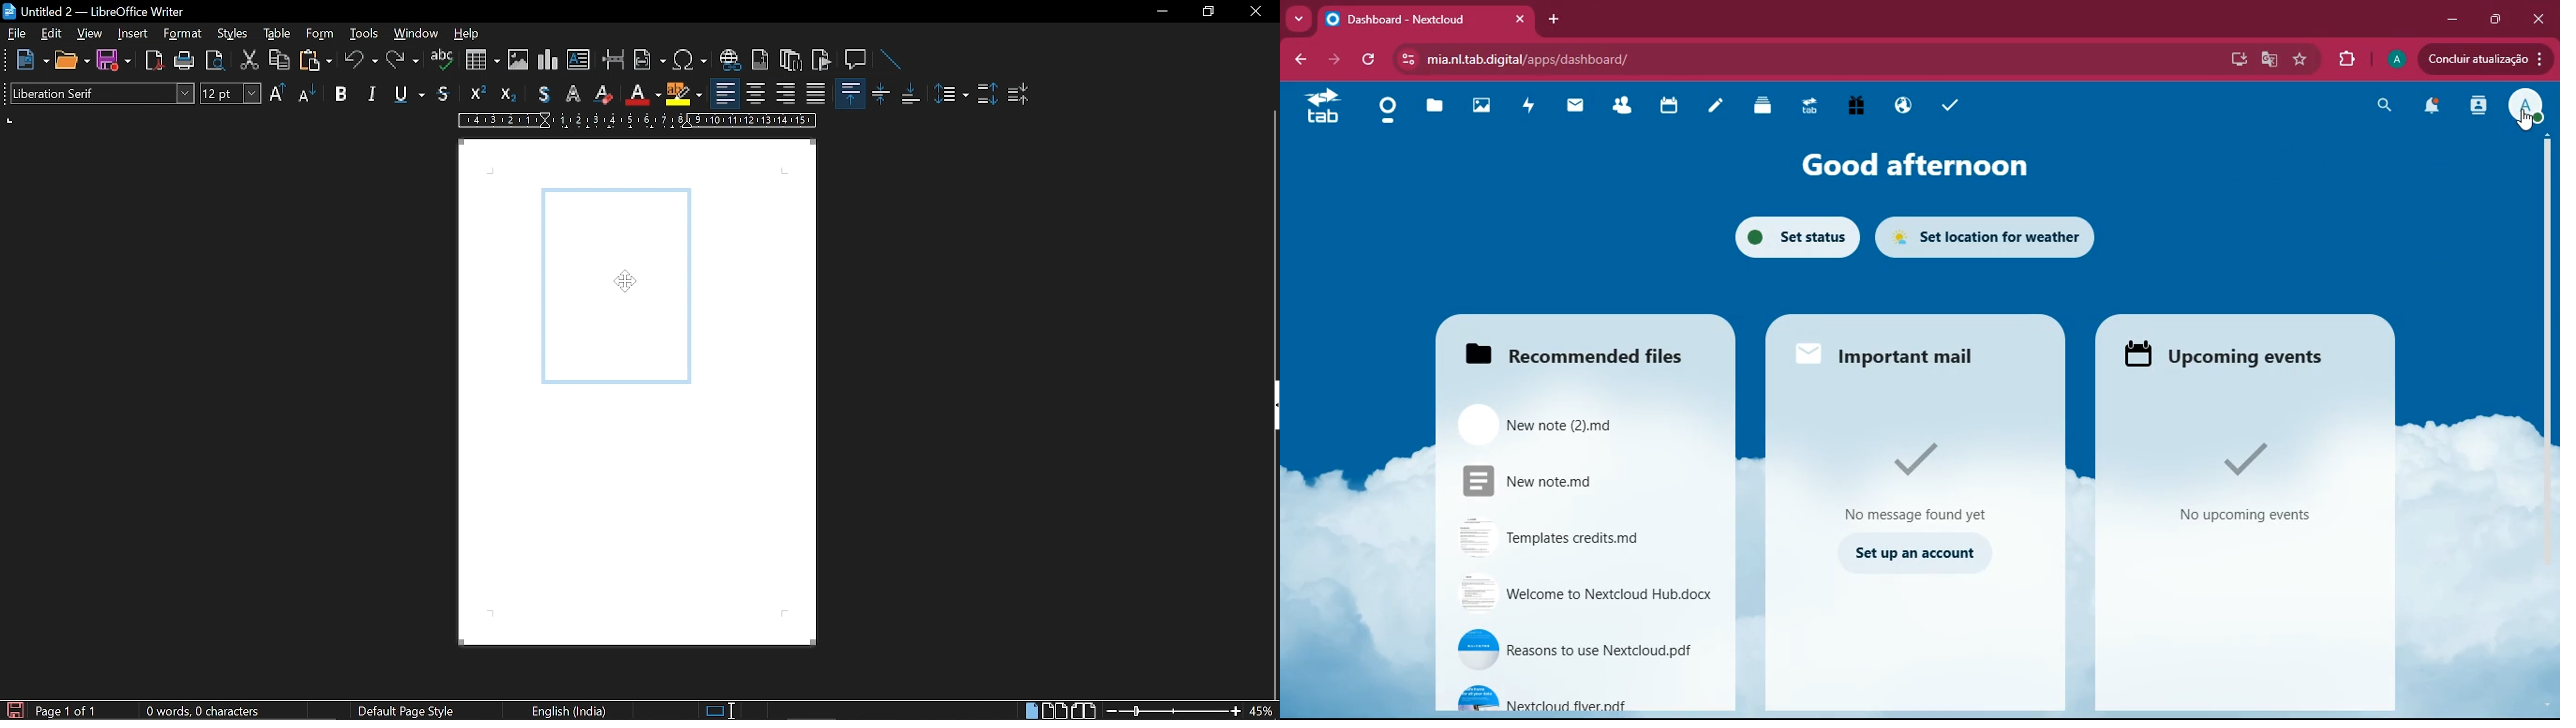  What do you see at coordinates (2302, 61) in the screenshot?
I see `favourite` at bounding box center [2302, 61].